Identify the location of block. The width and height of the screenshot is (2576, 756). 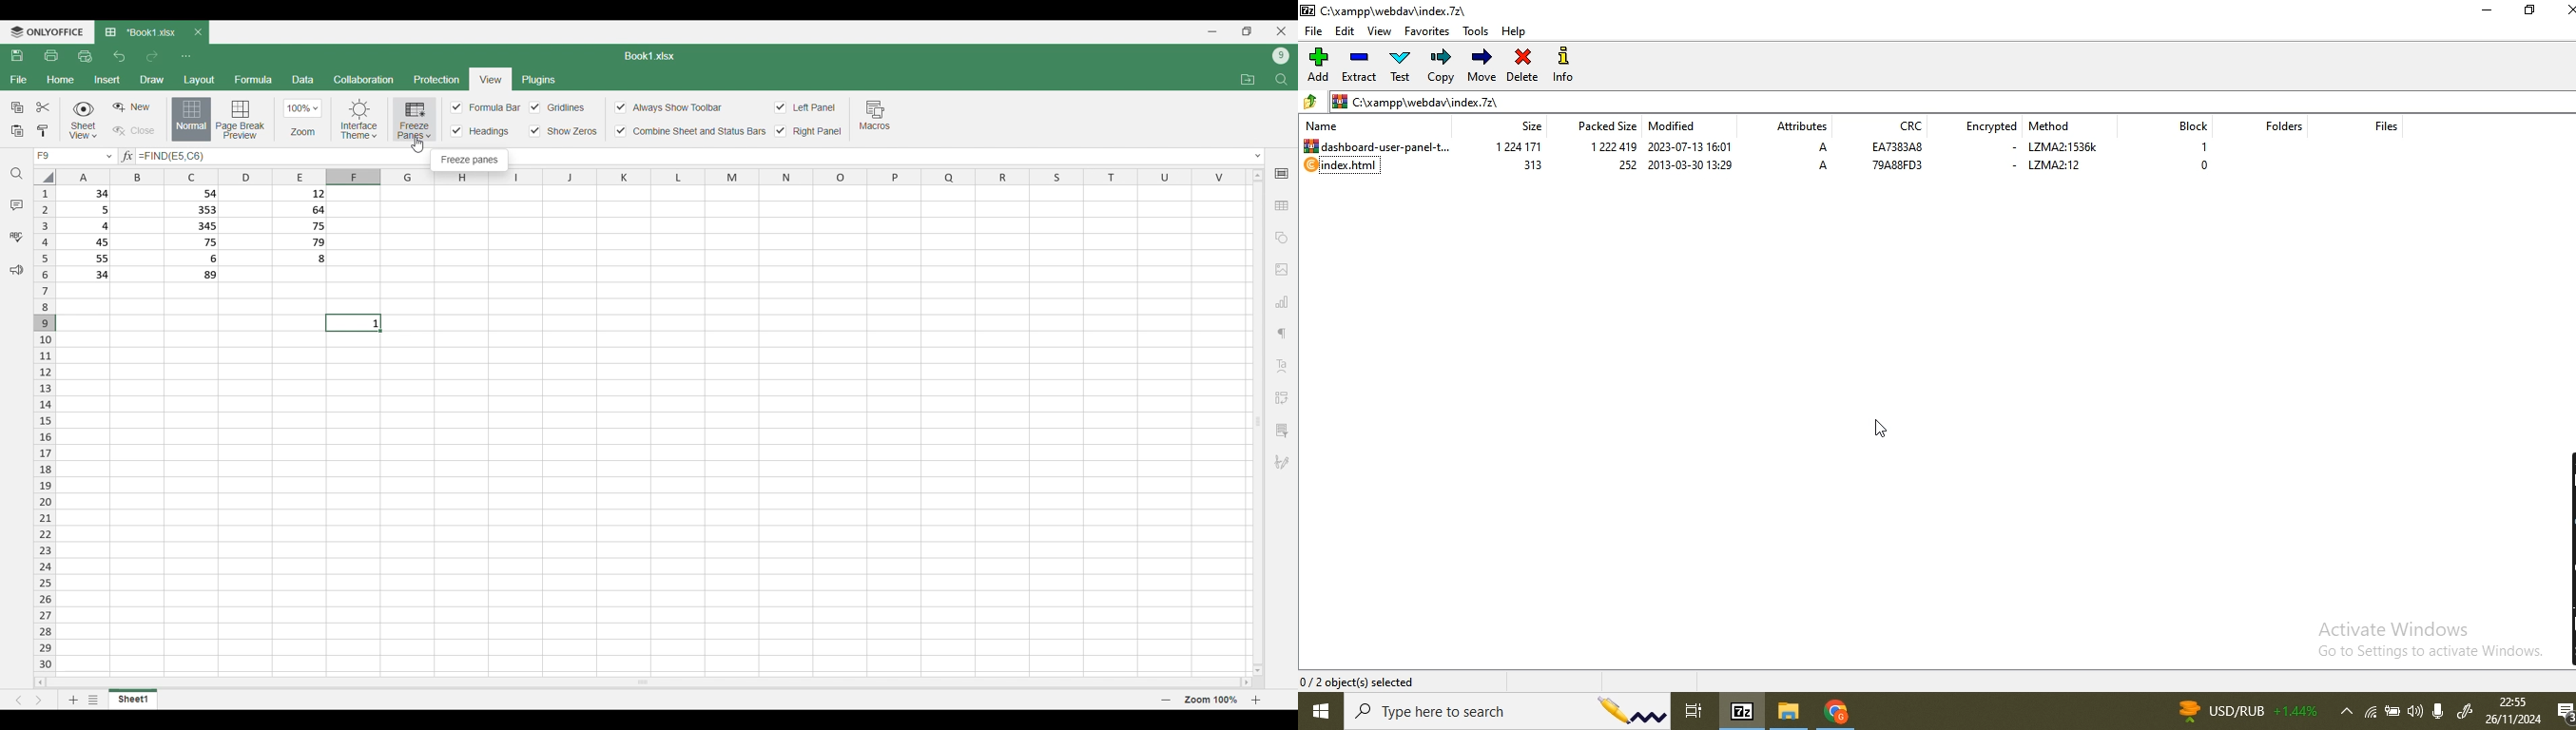
(2199, 125).